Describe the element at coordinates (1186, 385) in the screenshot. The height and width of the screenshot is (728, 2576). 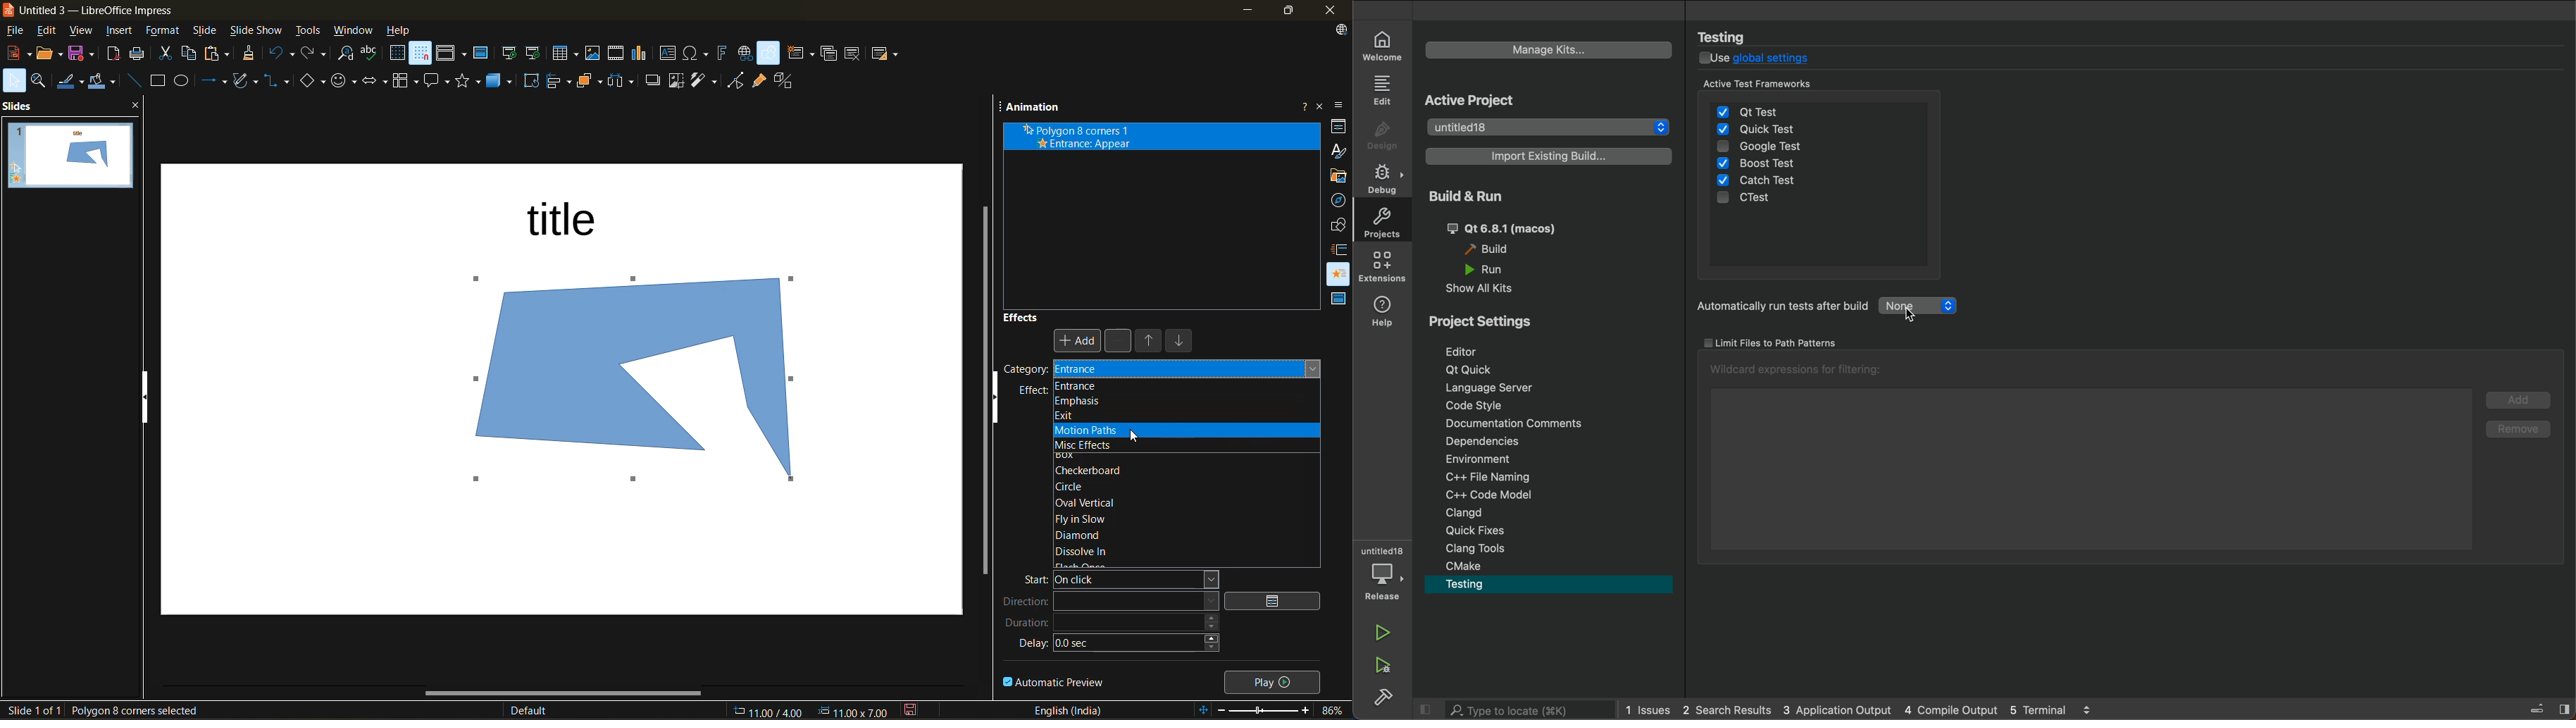
I see `entrance` at that location.